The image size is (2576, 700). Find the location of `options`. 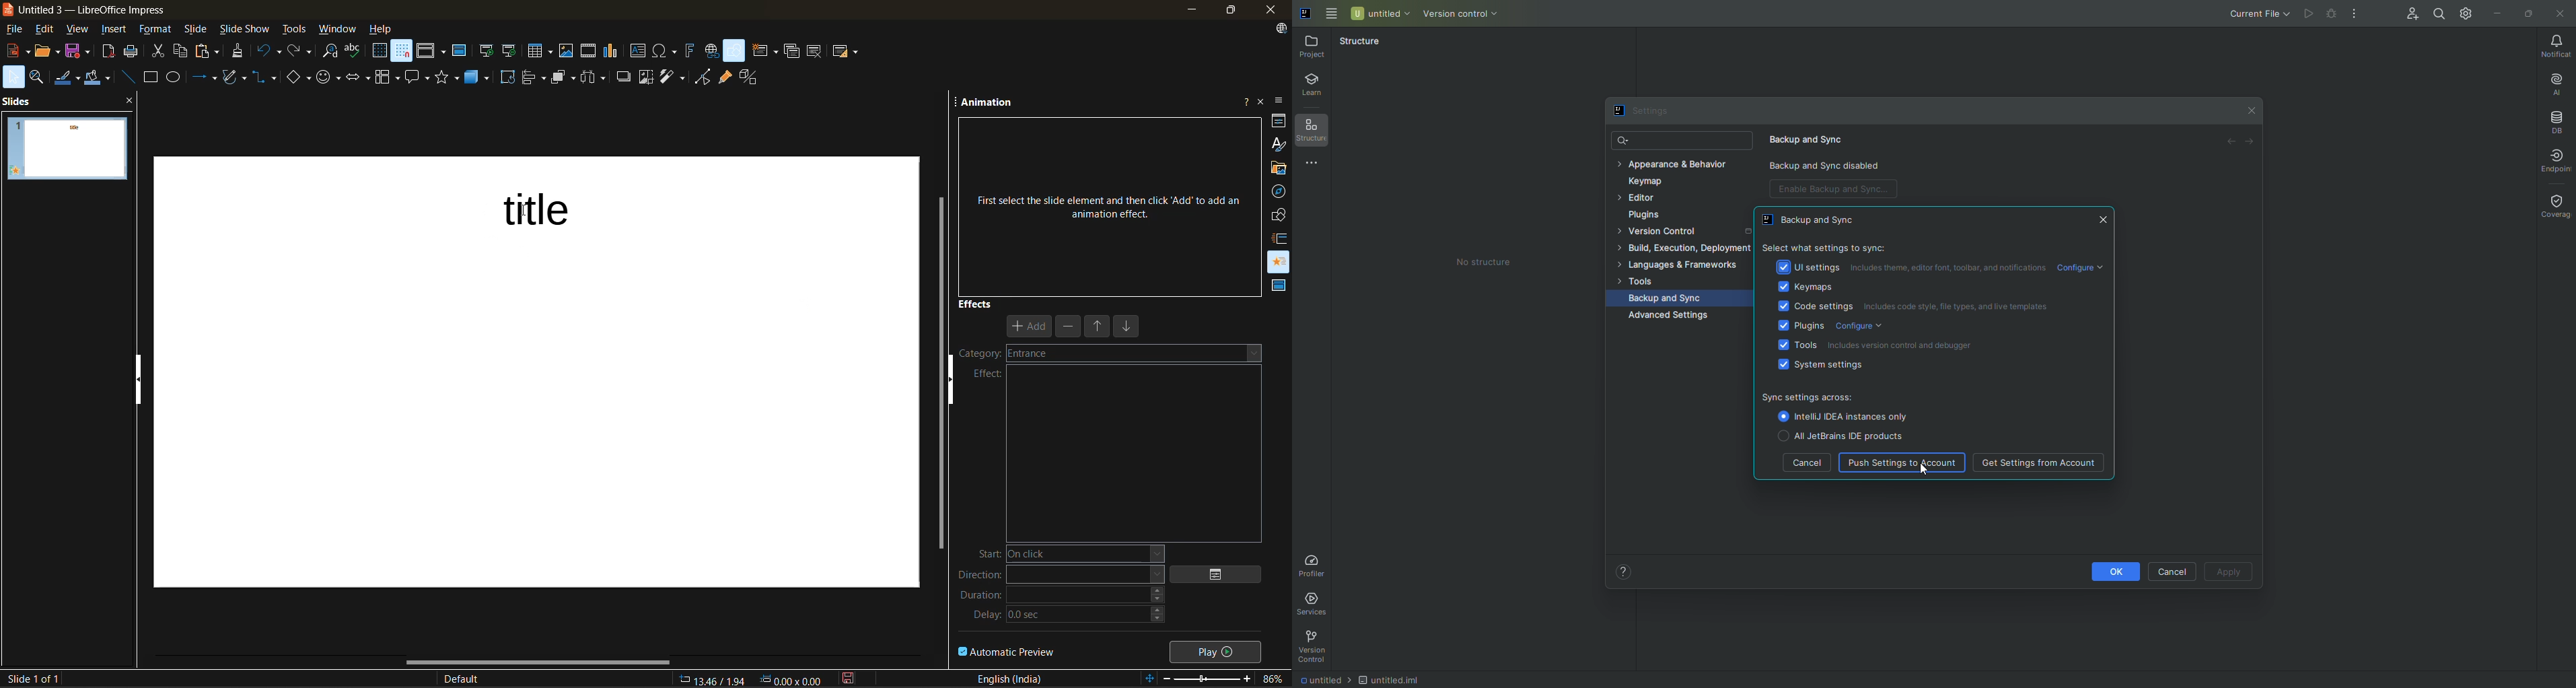

options is located at coordinates (1222, 574).